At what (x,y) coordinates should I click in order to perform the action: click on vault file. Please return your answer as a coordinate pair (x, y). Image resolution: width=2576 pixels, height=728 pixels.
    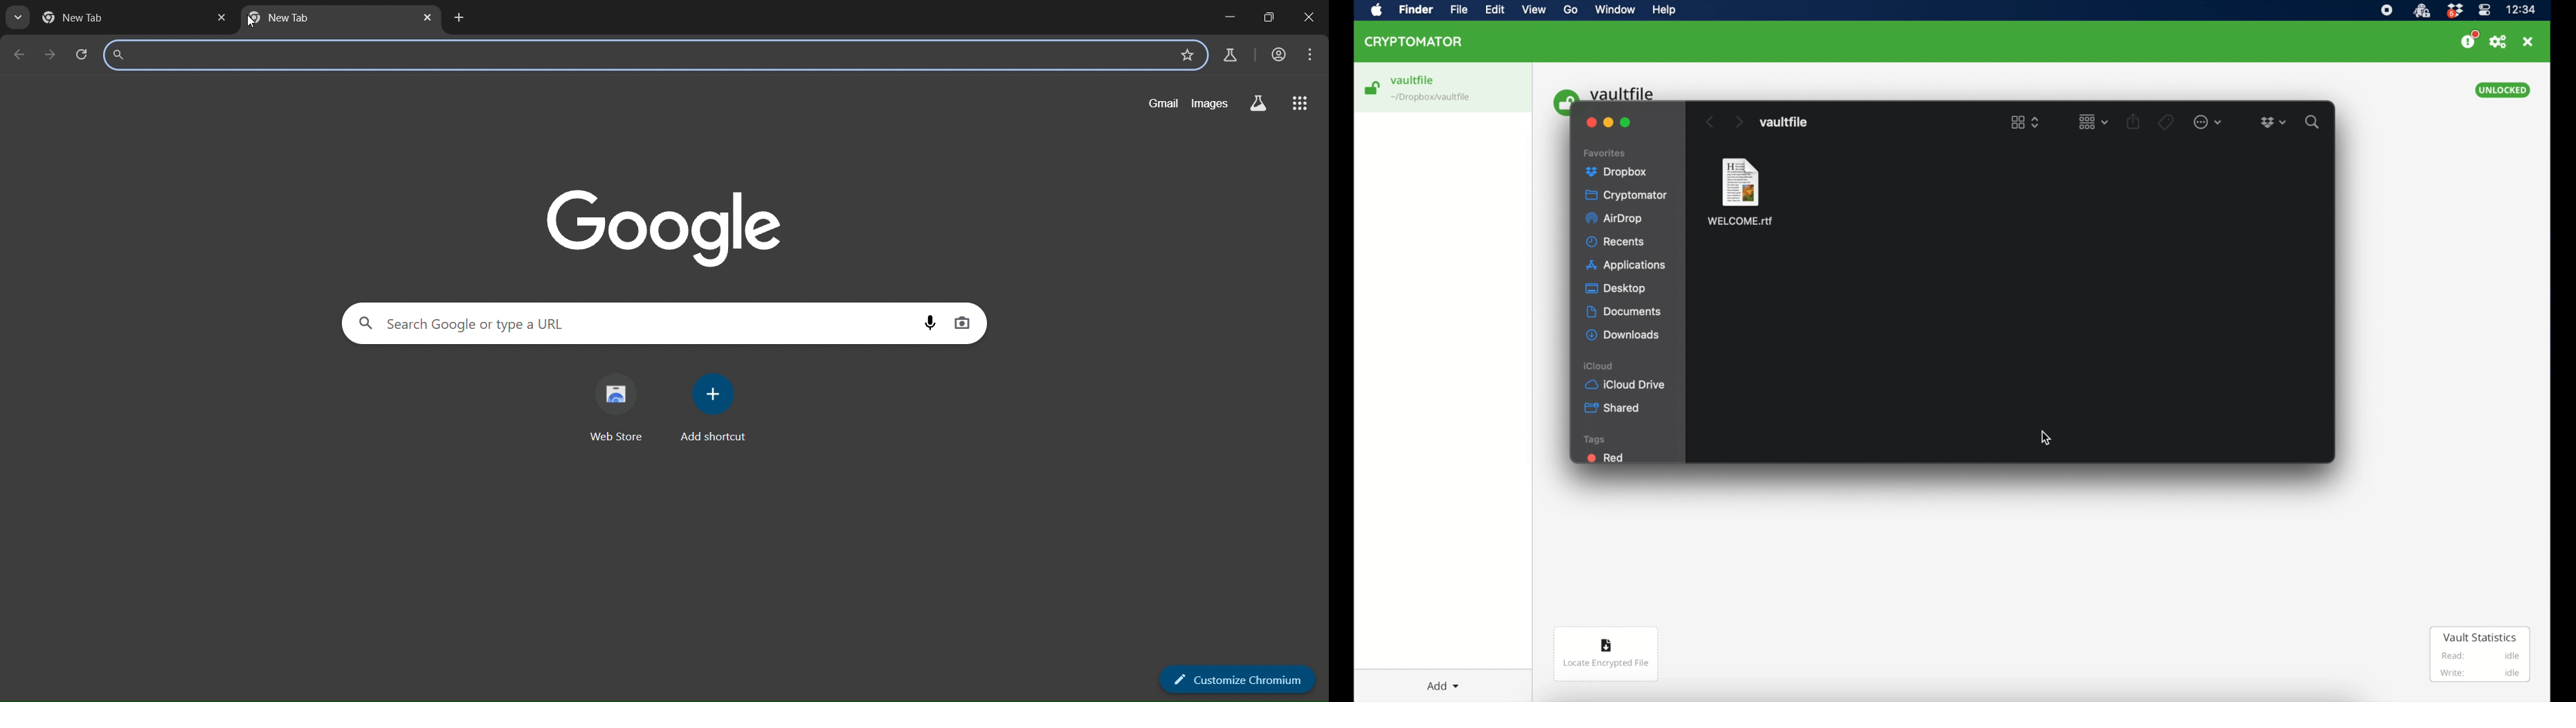
    Looking at the image, I should click on (1784, 122).